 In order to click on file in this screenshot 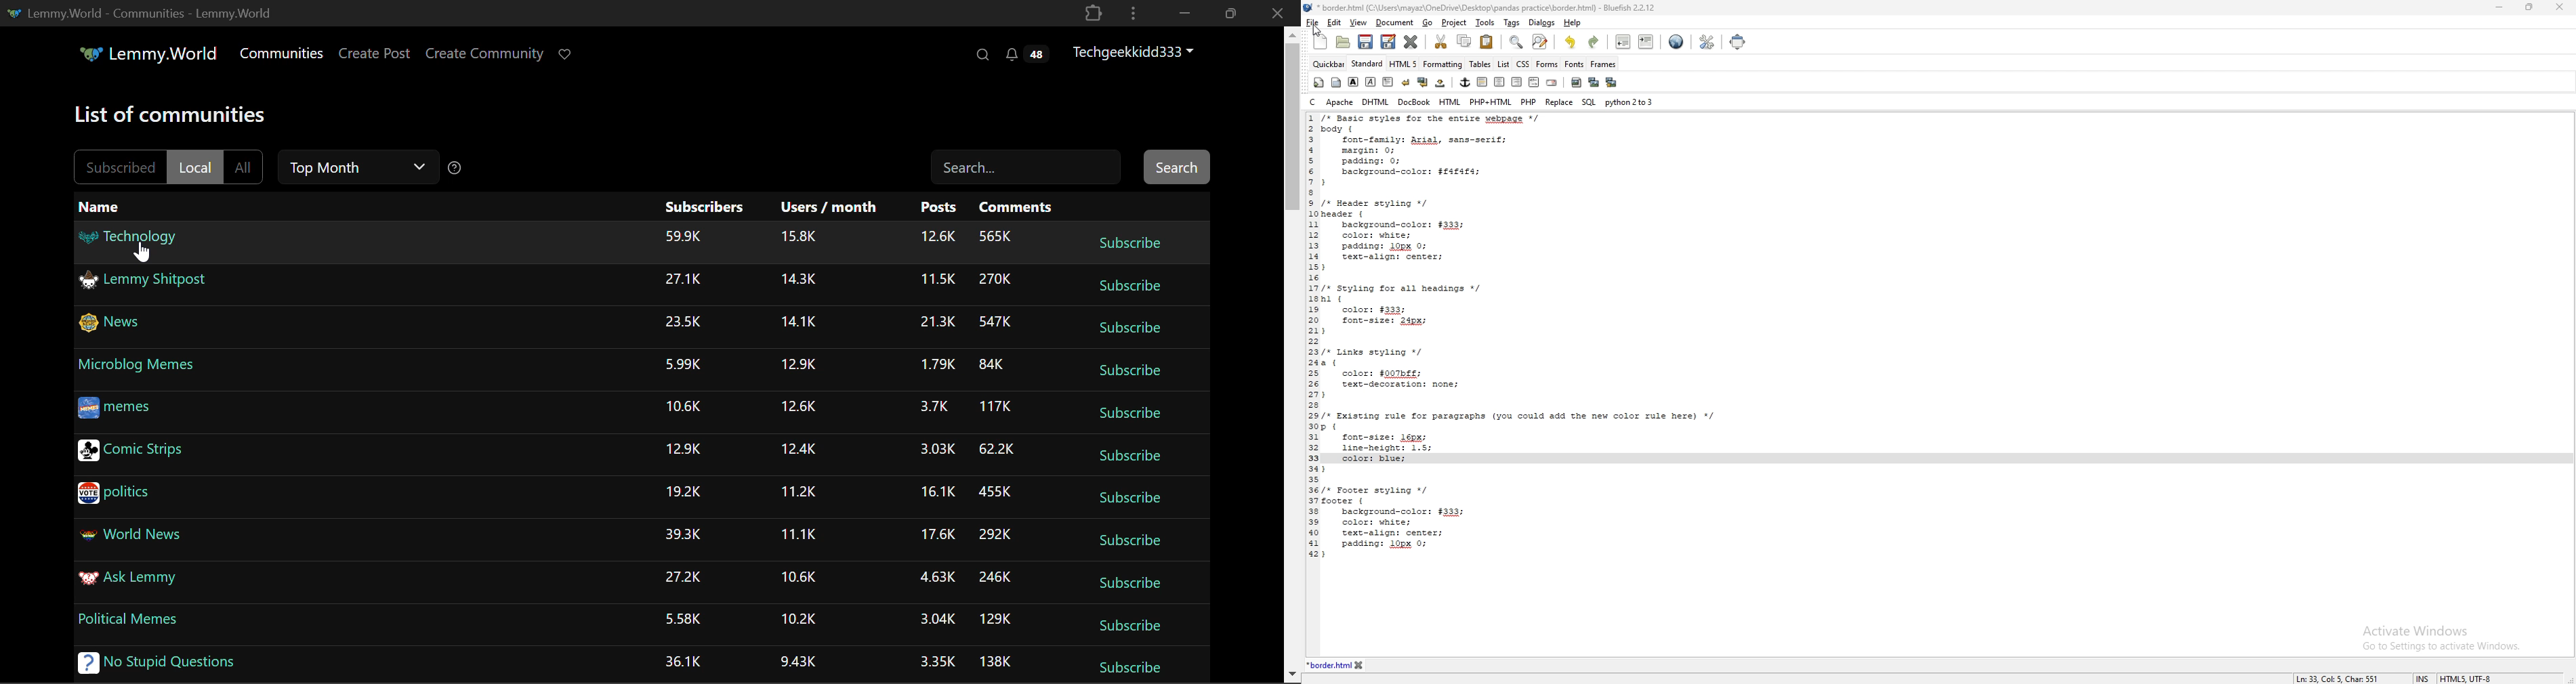, I will do `click(1312, 21)`.